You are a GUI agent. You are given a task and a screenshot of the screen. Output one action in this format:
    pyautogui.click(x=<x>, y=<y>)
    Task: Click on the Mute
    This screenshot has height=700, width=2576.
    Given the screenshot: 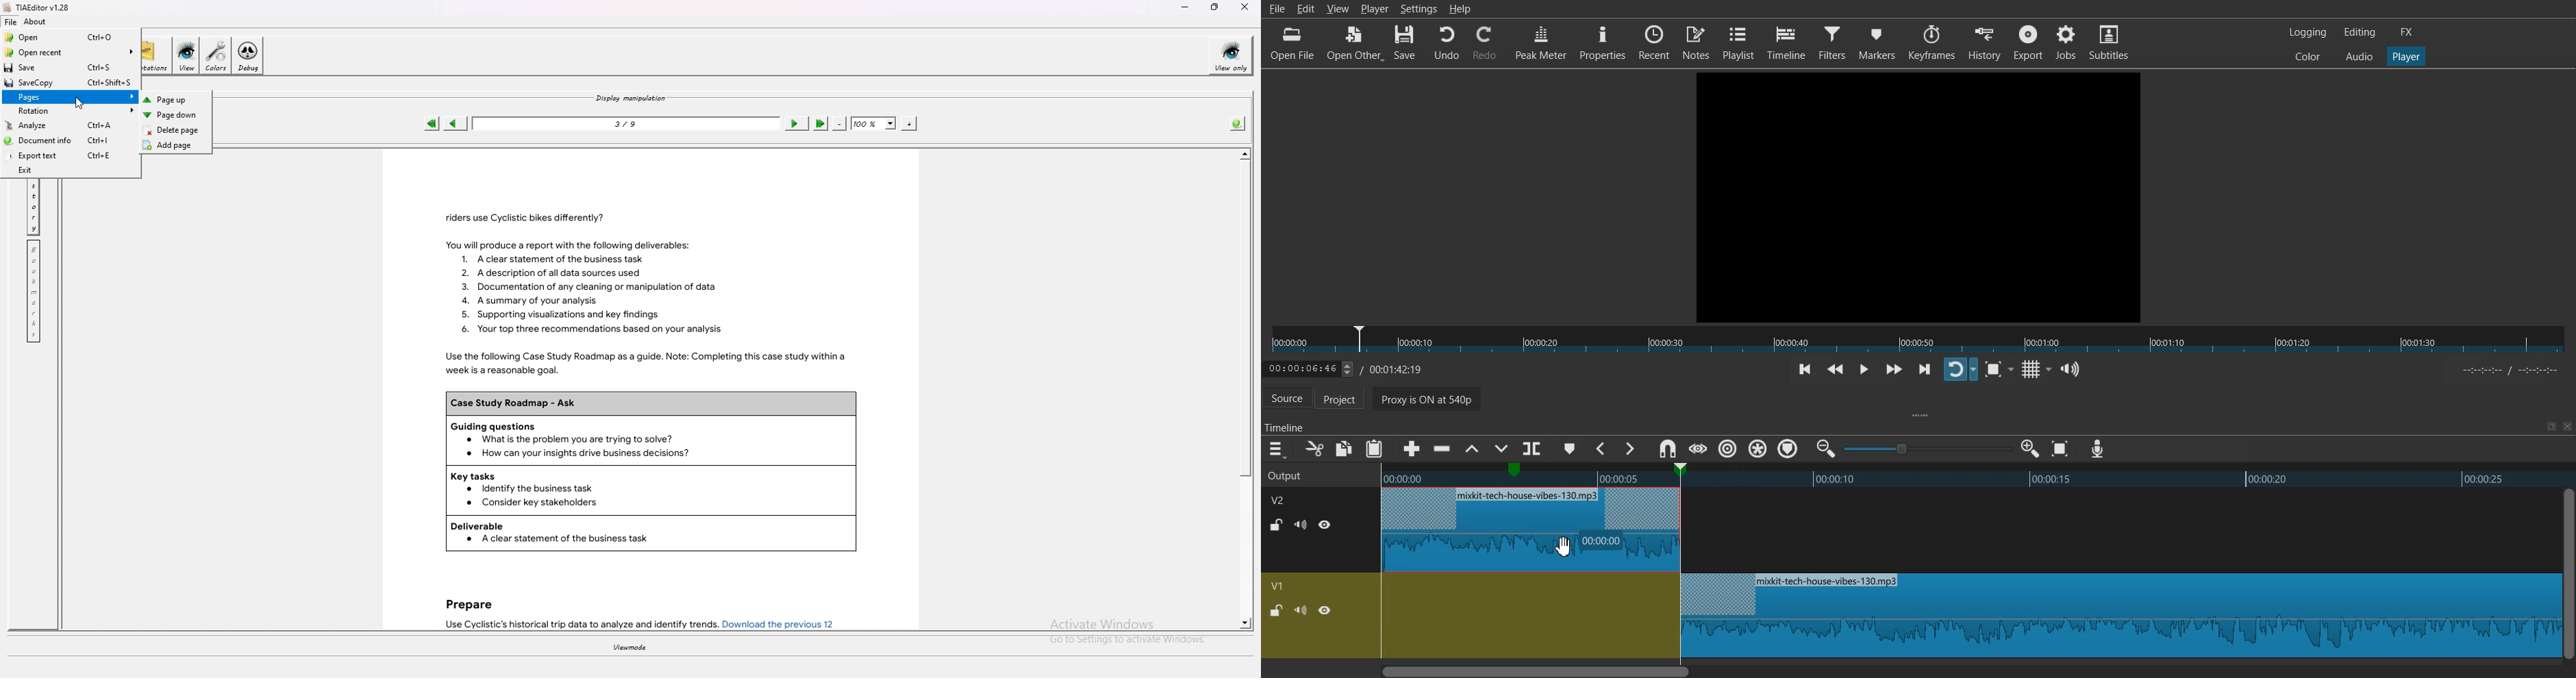 What is the action you would take?
    pyautogui.click(x=1301, y=525)
    